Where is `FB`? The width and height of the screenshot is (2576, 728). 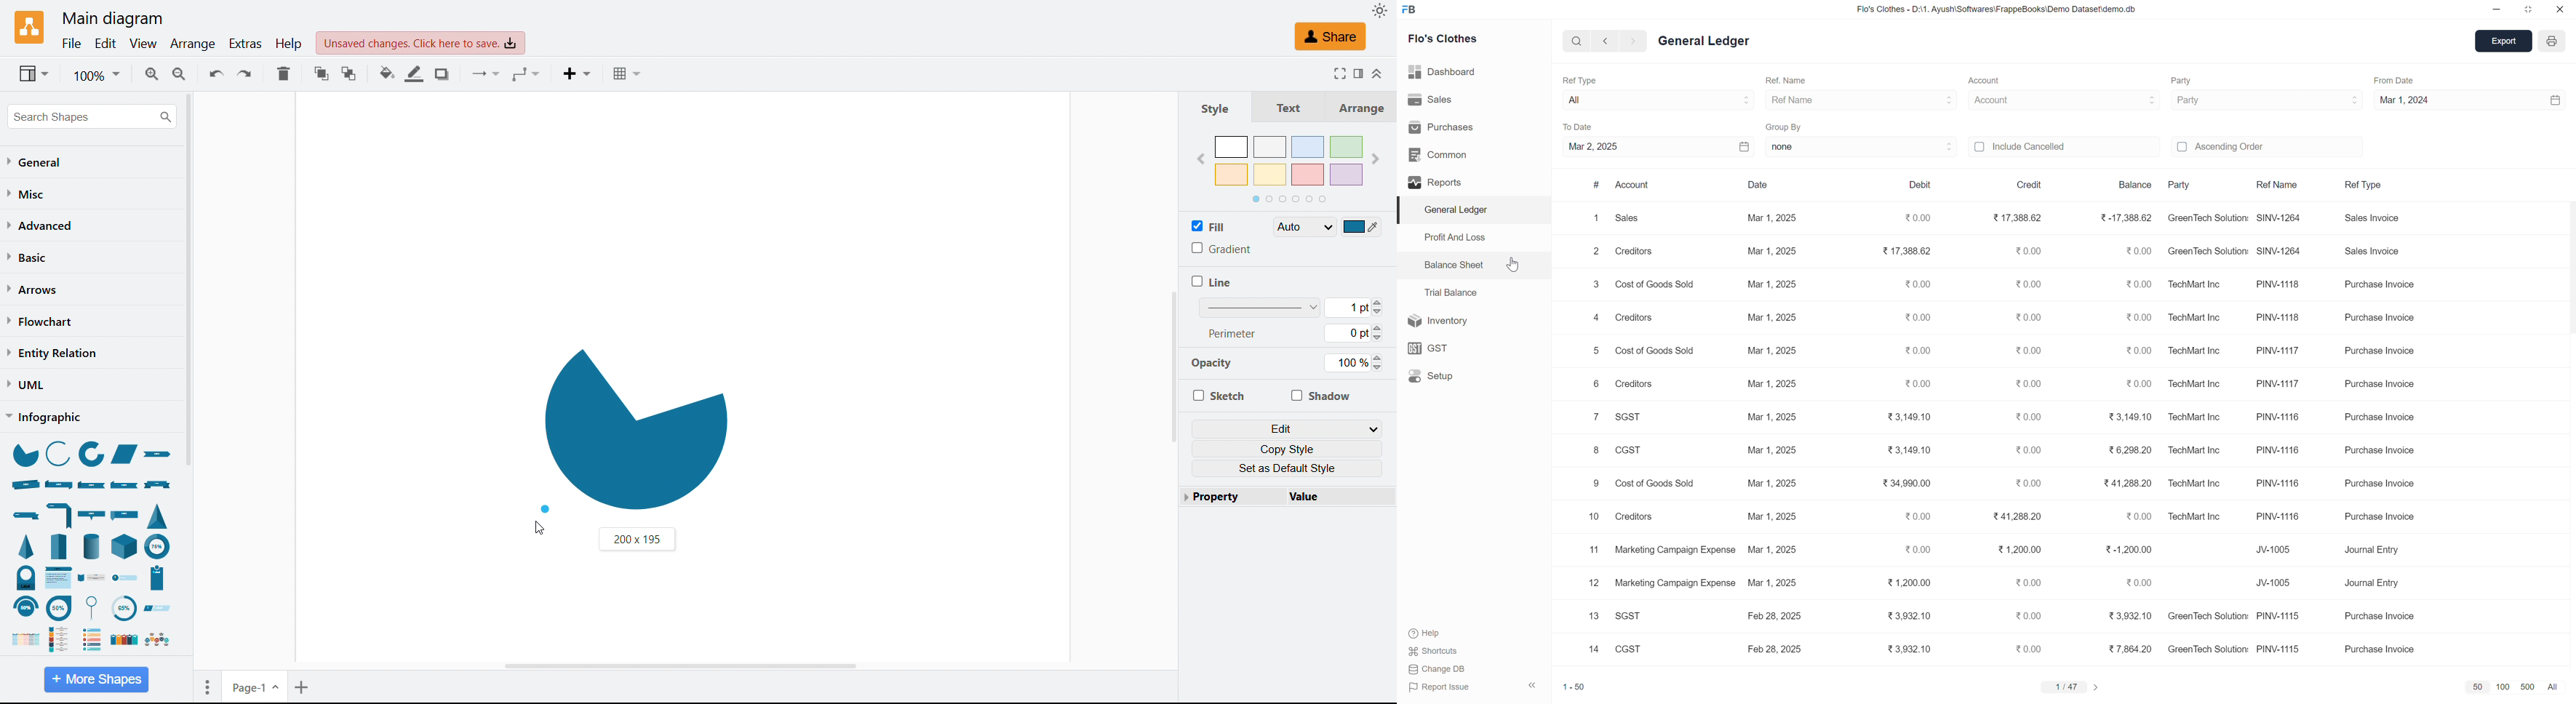
FB is located at coordinates (1411, 9).